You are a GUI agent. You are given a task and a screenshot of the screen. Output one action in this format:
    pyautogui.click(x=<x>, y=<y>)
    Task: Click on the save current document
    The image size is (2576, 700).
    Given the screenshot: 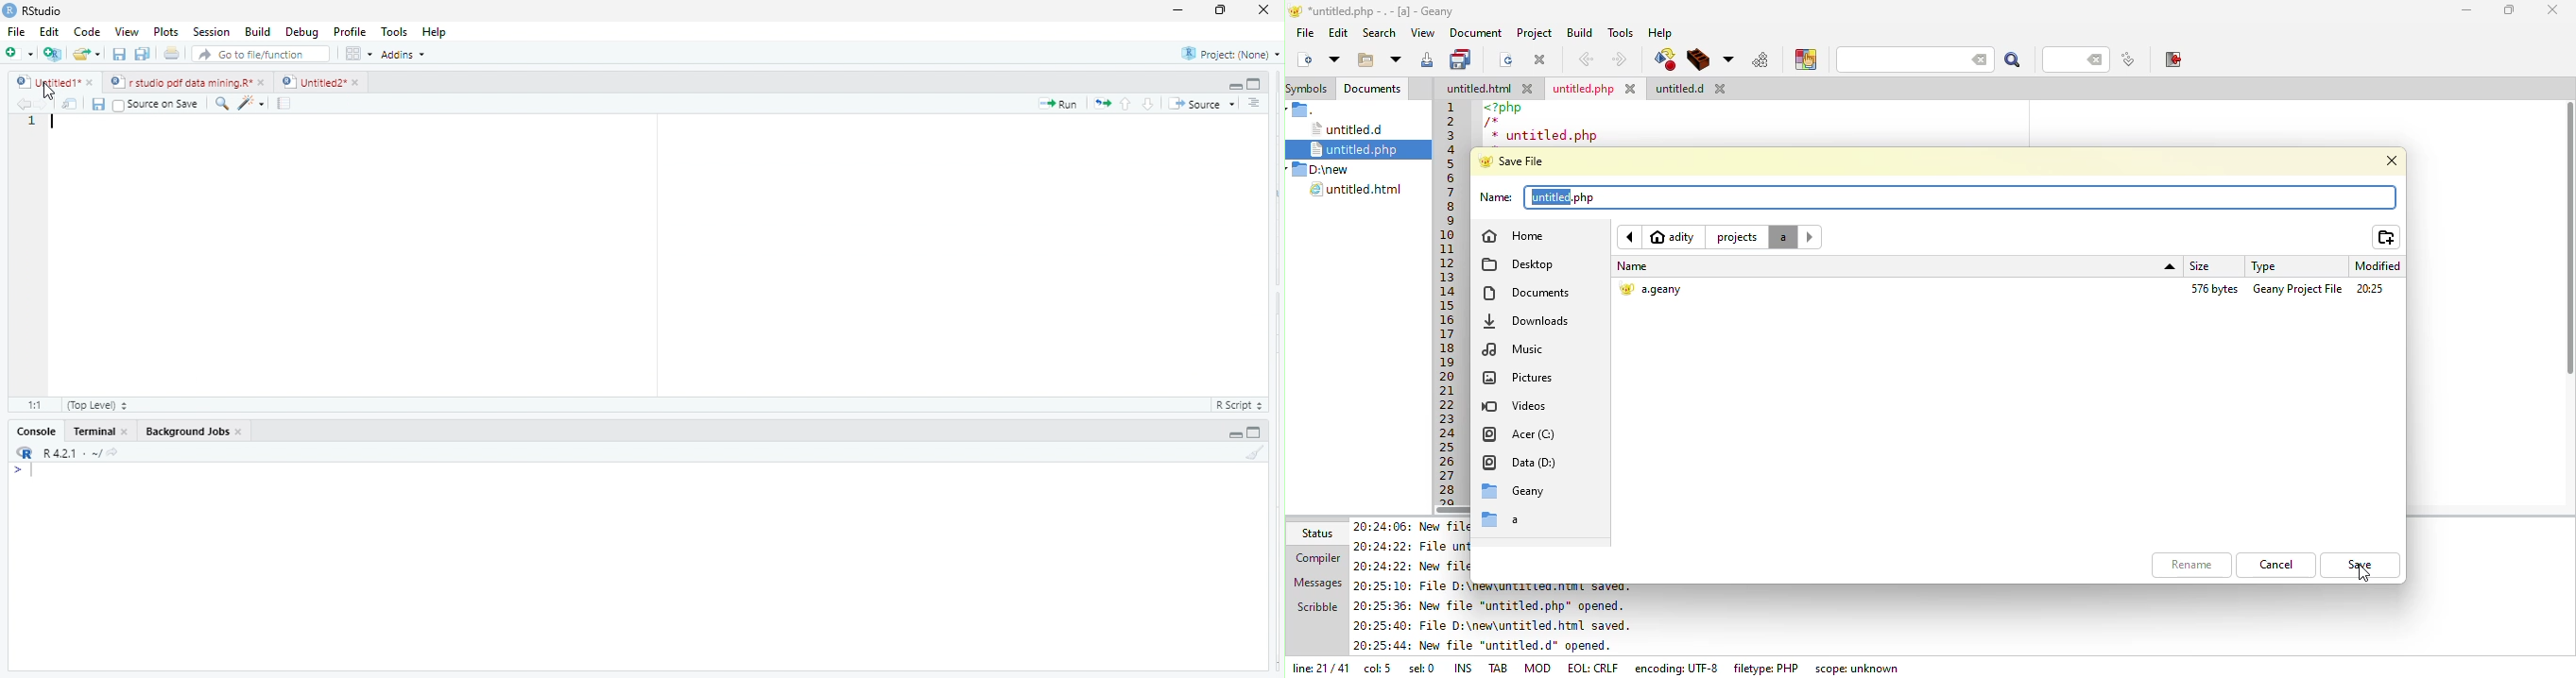 What is the action you would take?
    pyautogui.click(x=98, y=105)
    